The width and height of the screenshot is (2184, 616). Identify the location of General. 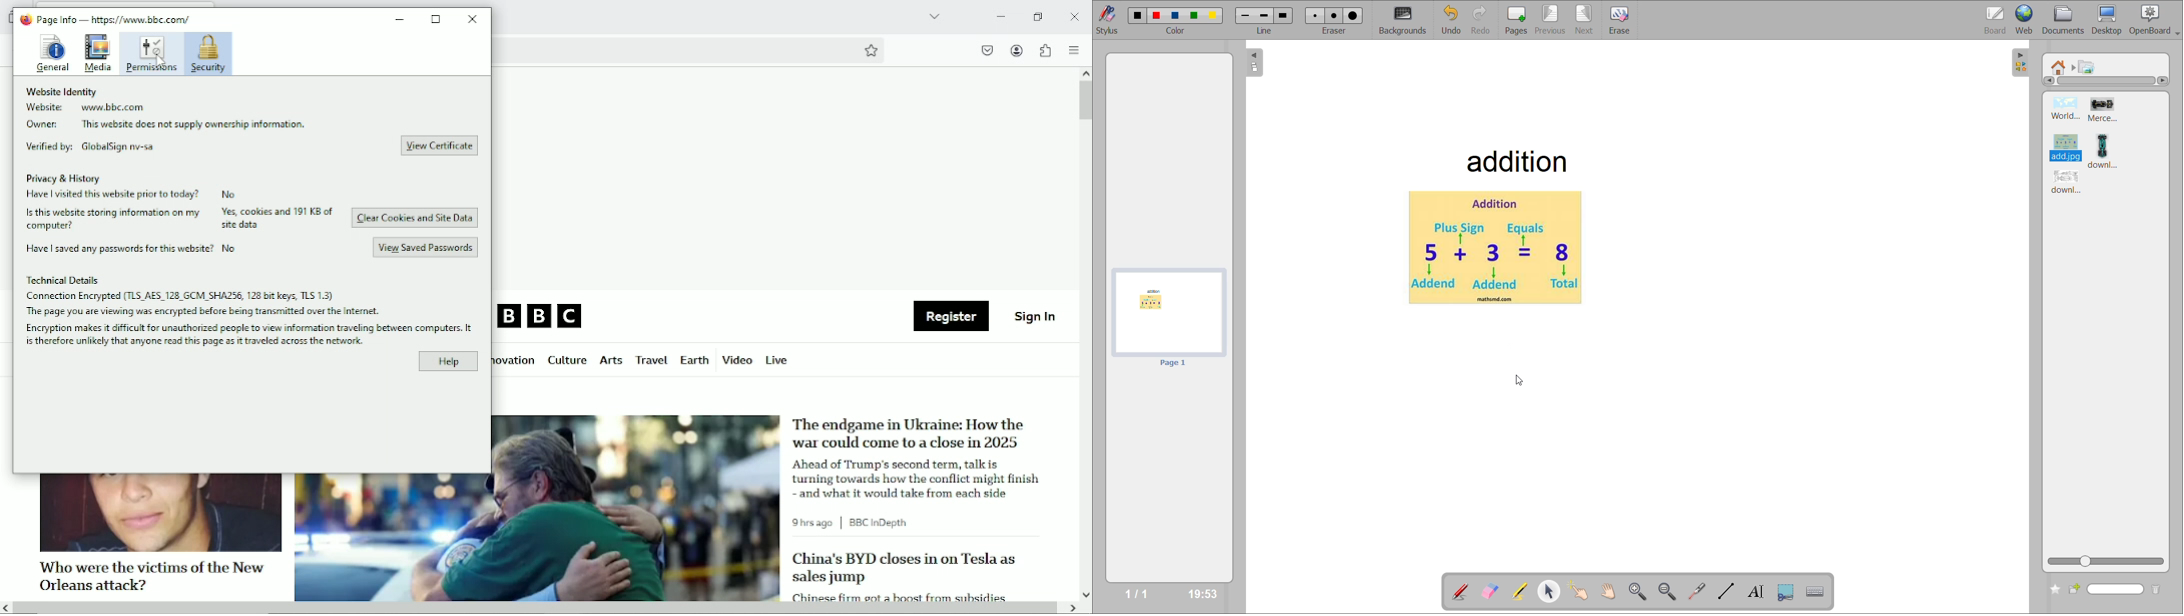
(51, 52).